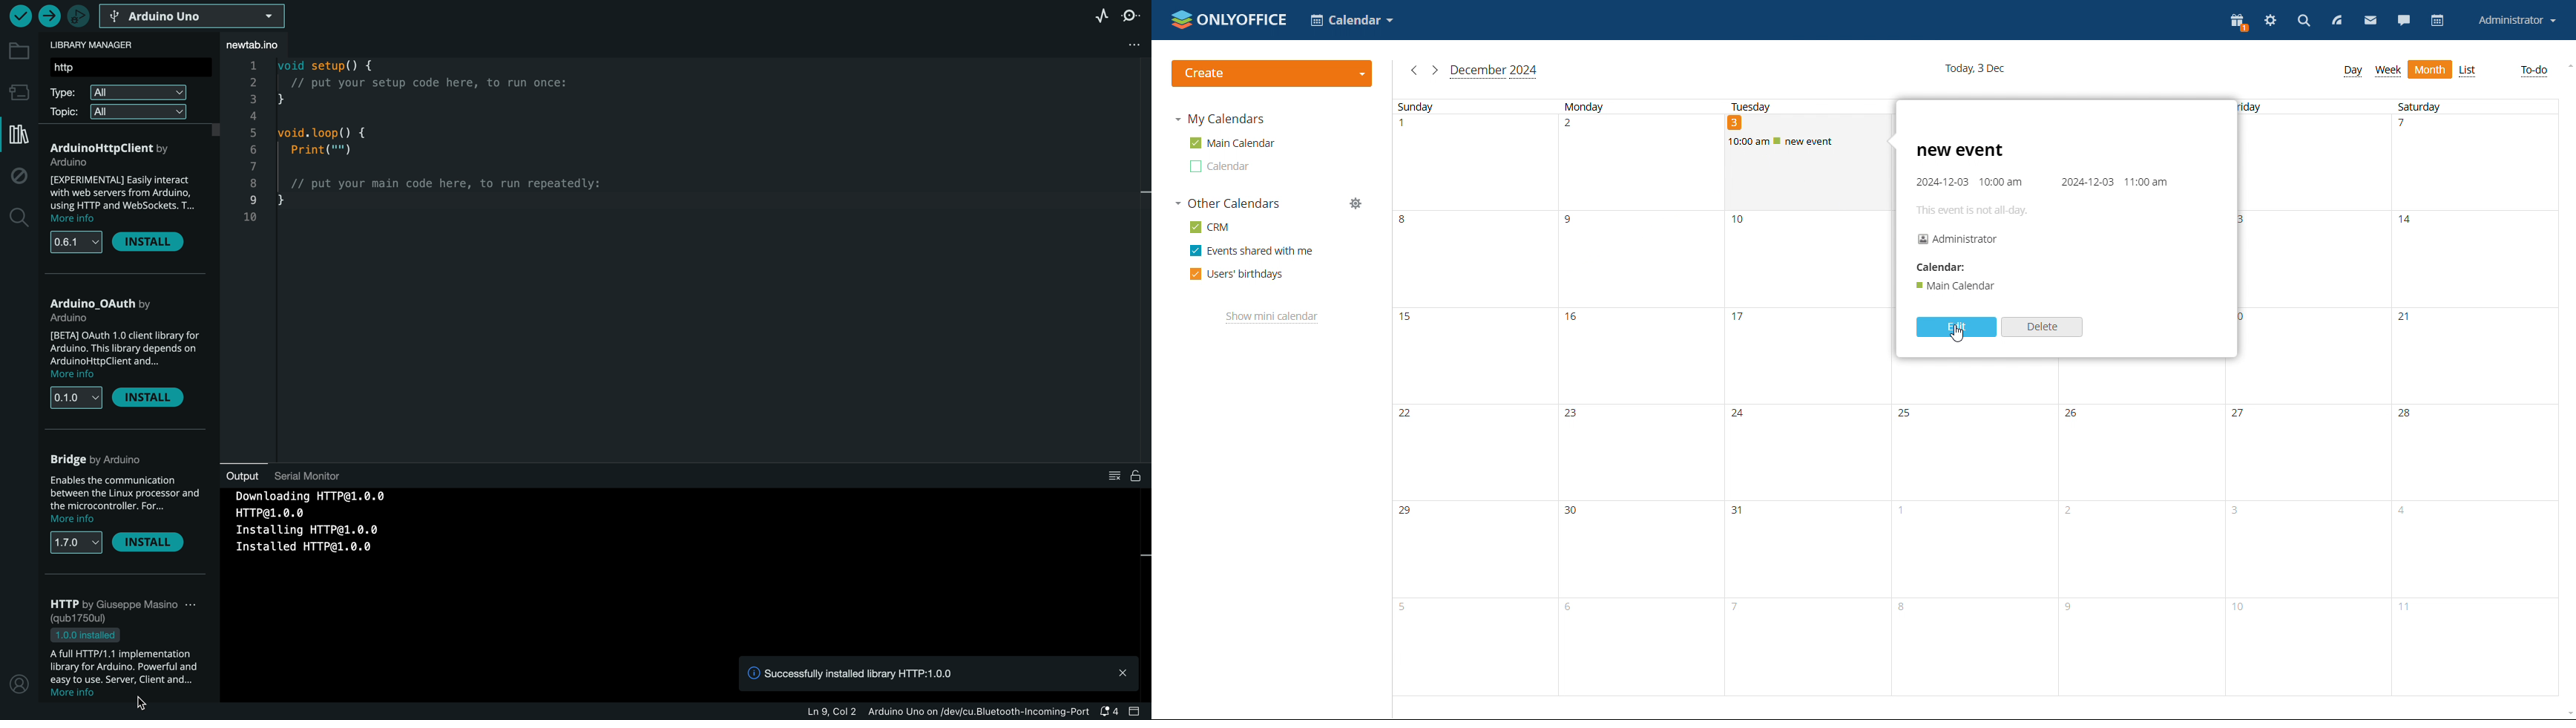 The height and width of the screenshot is (728, 2576). I want to click on logo, so click(1229, 19).